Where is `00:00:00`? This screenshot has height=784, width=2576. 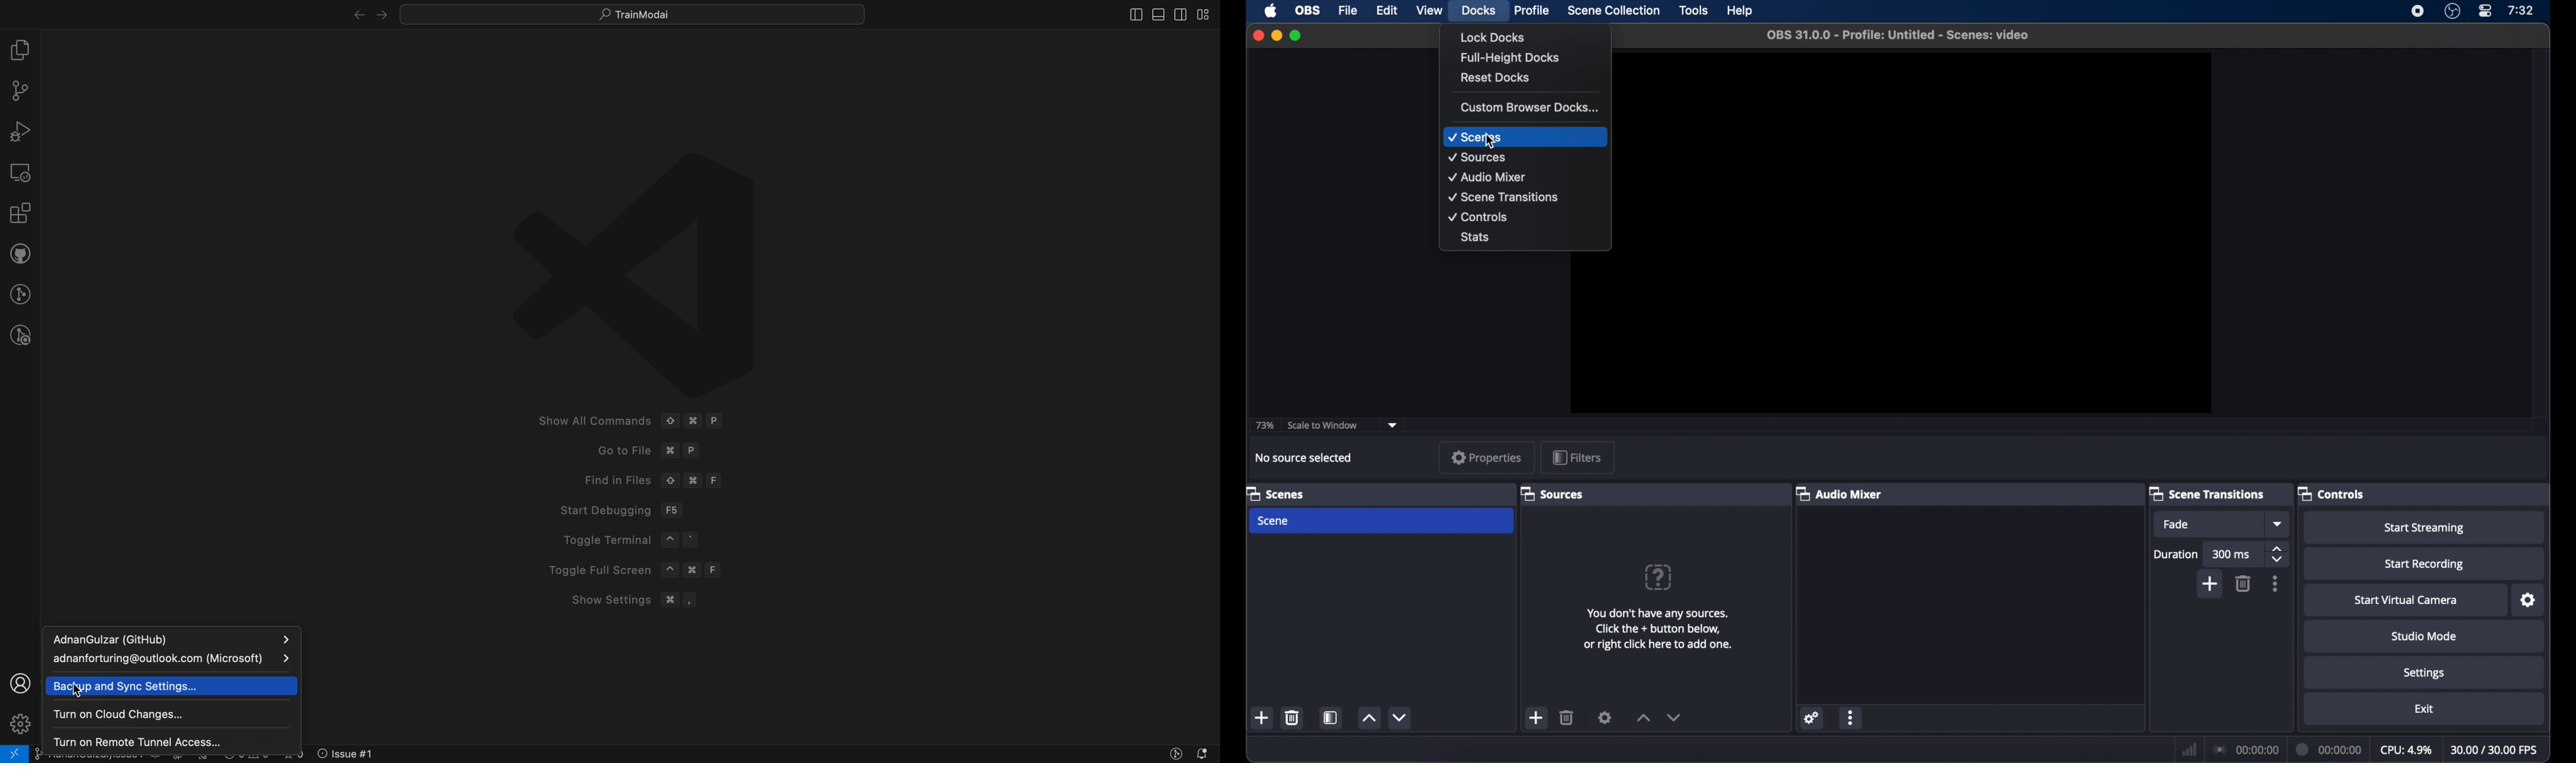 00:00:00 is located at coordinates (2245, 749).